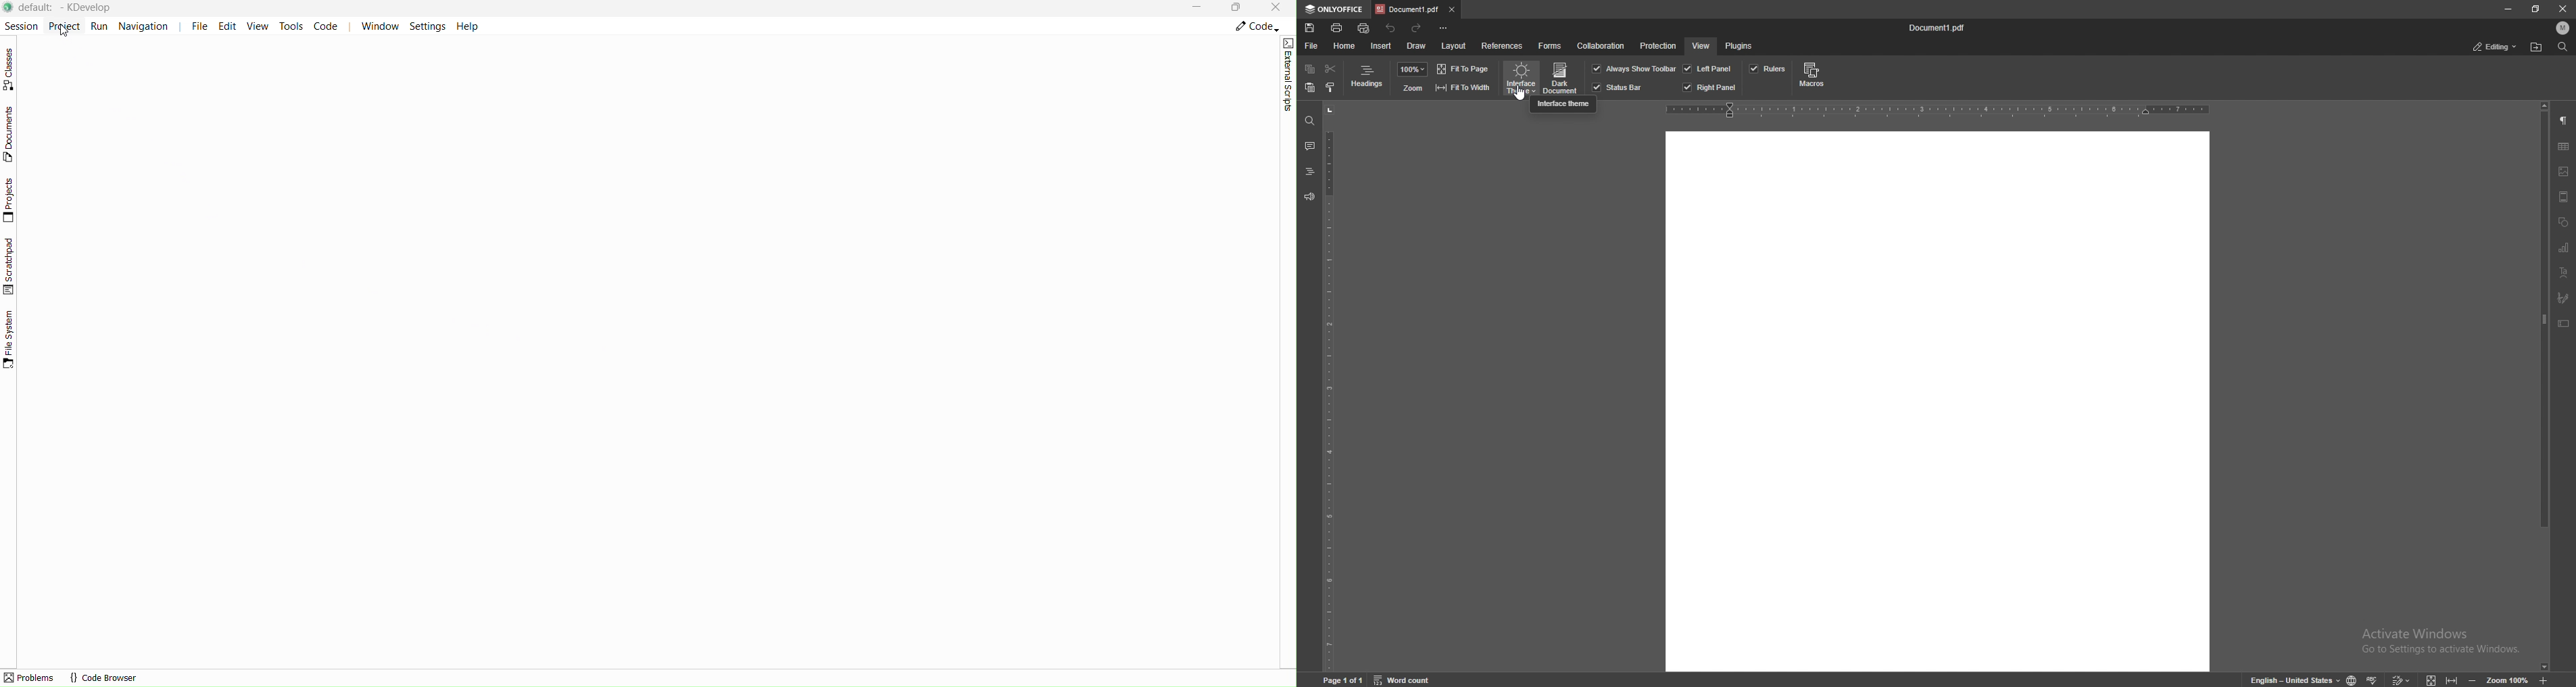  Describe the element at coordinates (1364, 29) in the screenshot. I see `quick print` at that location.